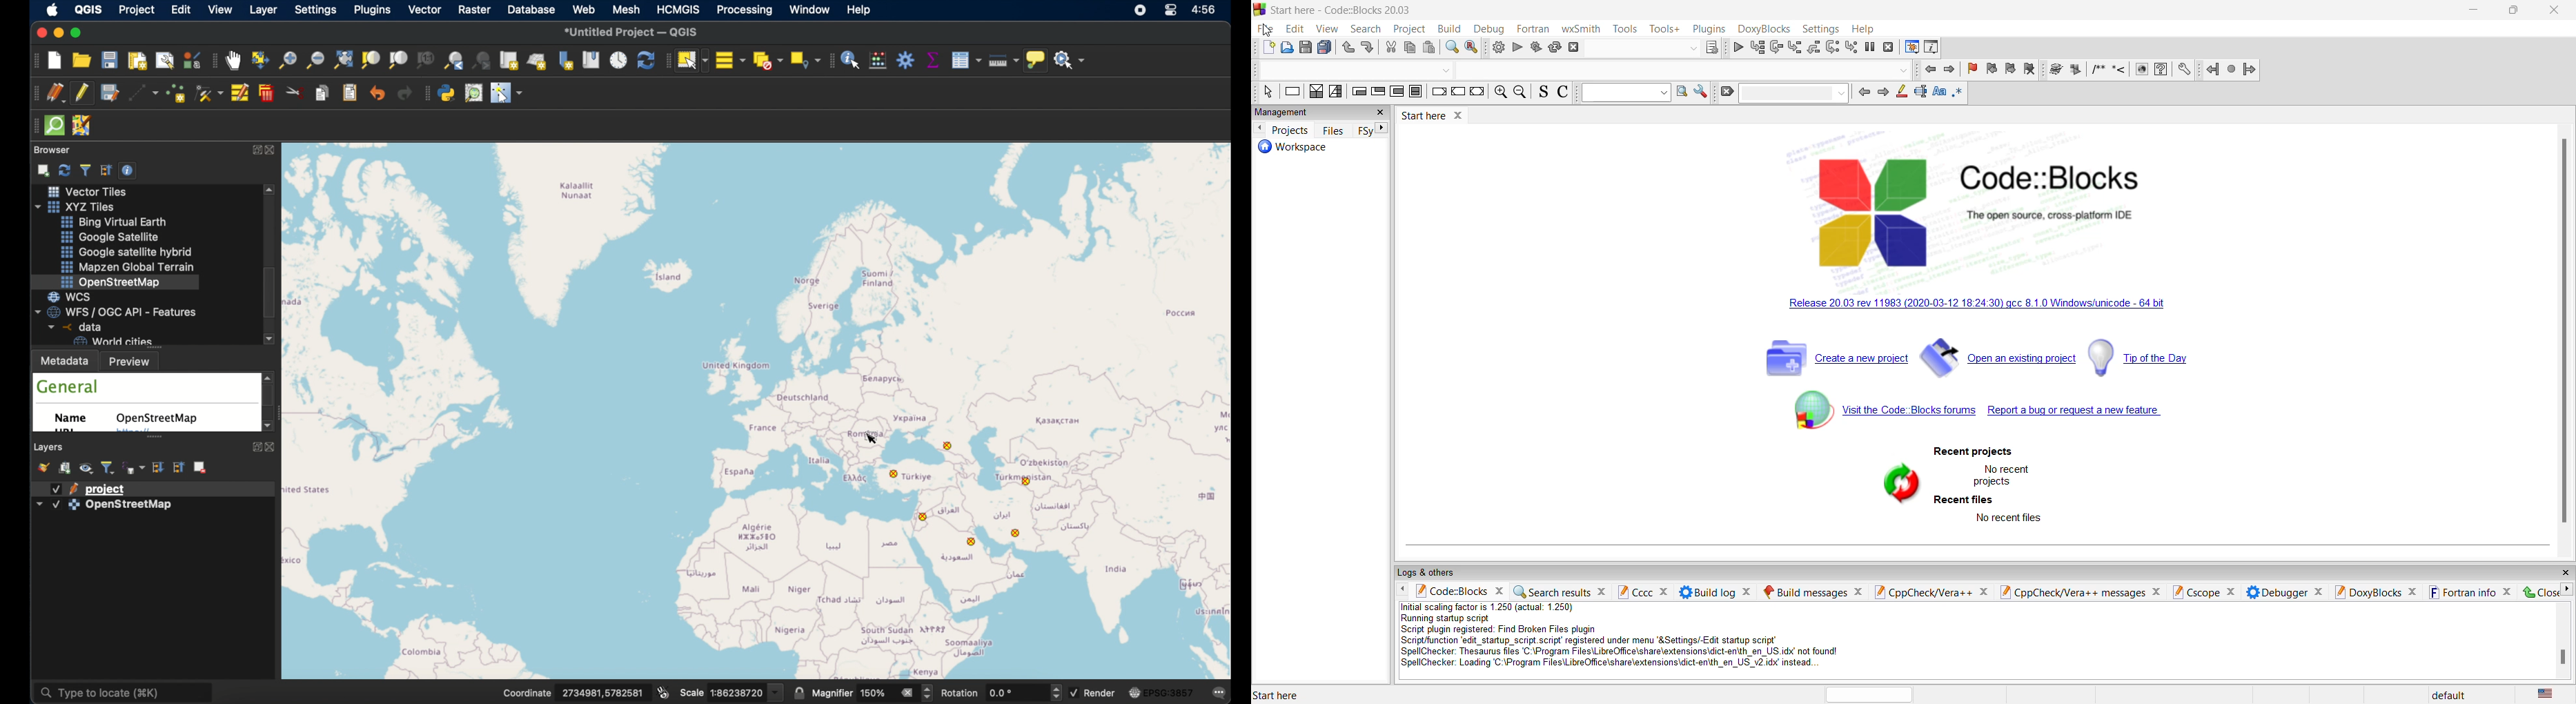  I want to click on not clickable dropdown, so click(1902, 70).